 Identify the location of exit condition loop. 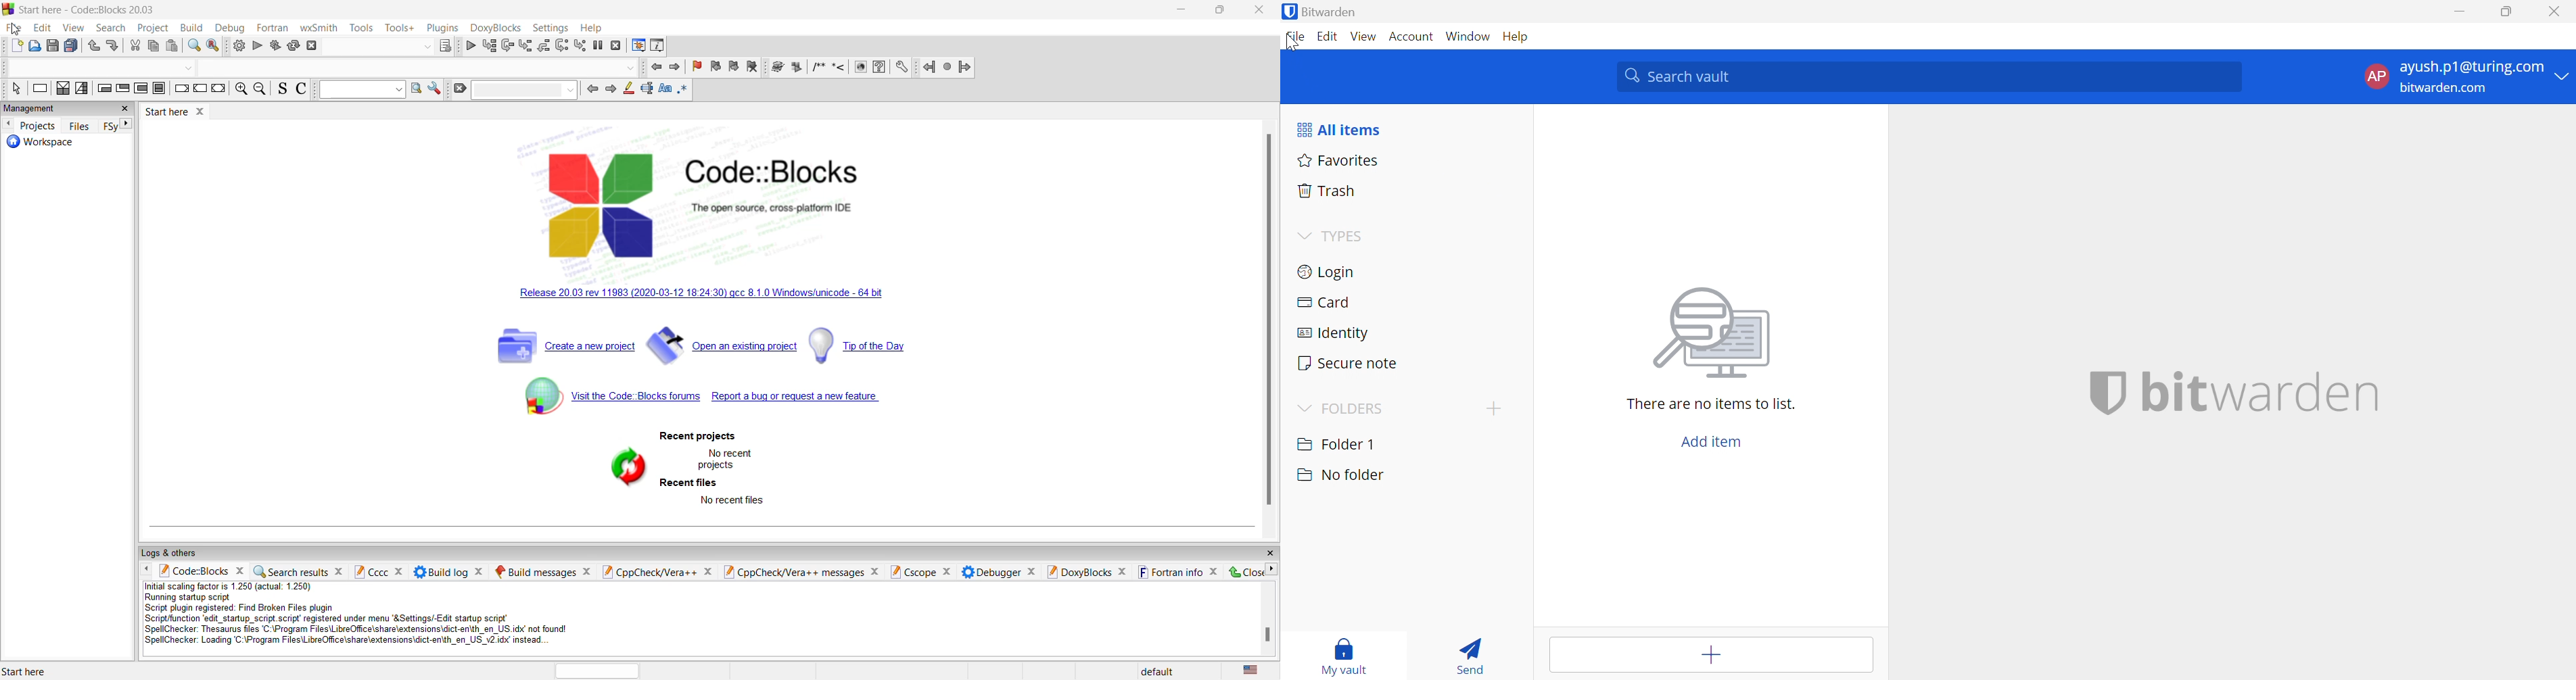
(123, 92).